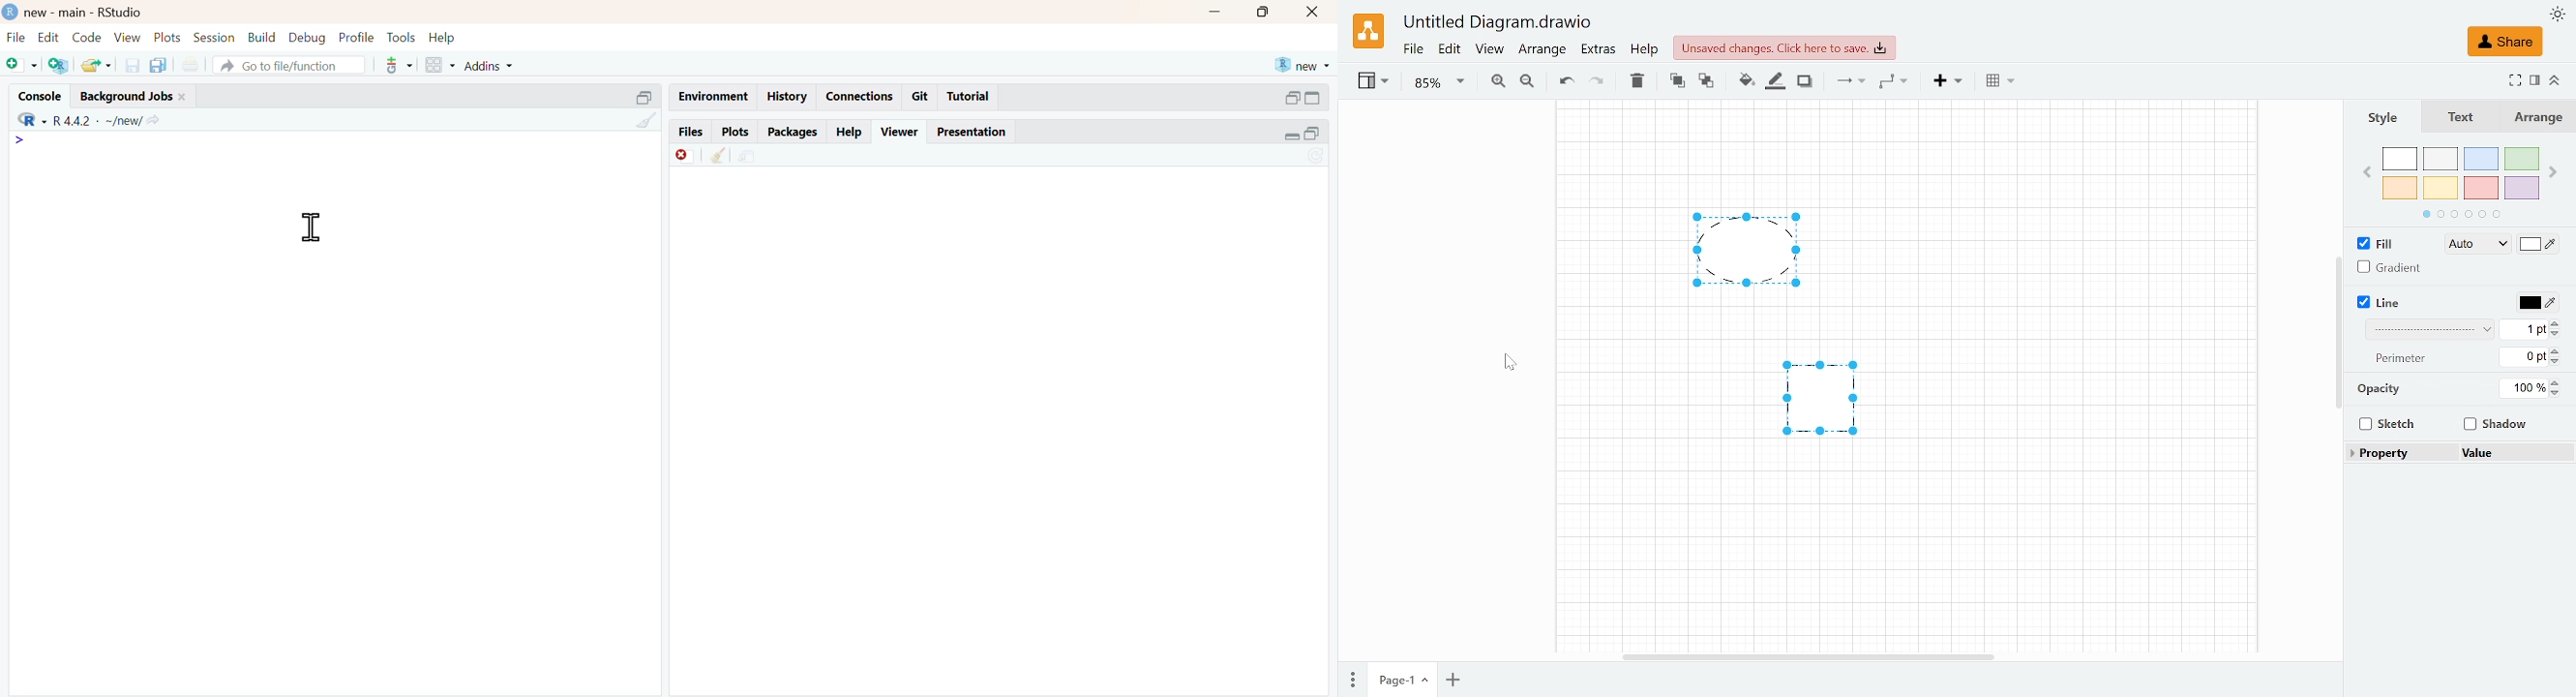 Image resolution: width=2576 pixels, height=700 pixels. Describe the element at coordinates (691, 130) in the screenshot. I see `files` at that location.